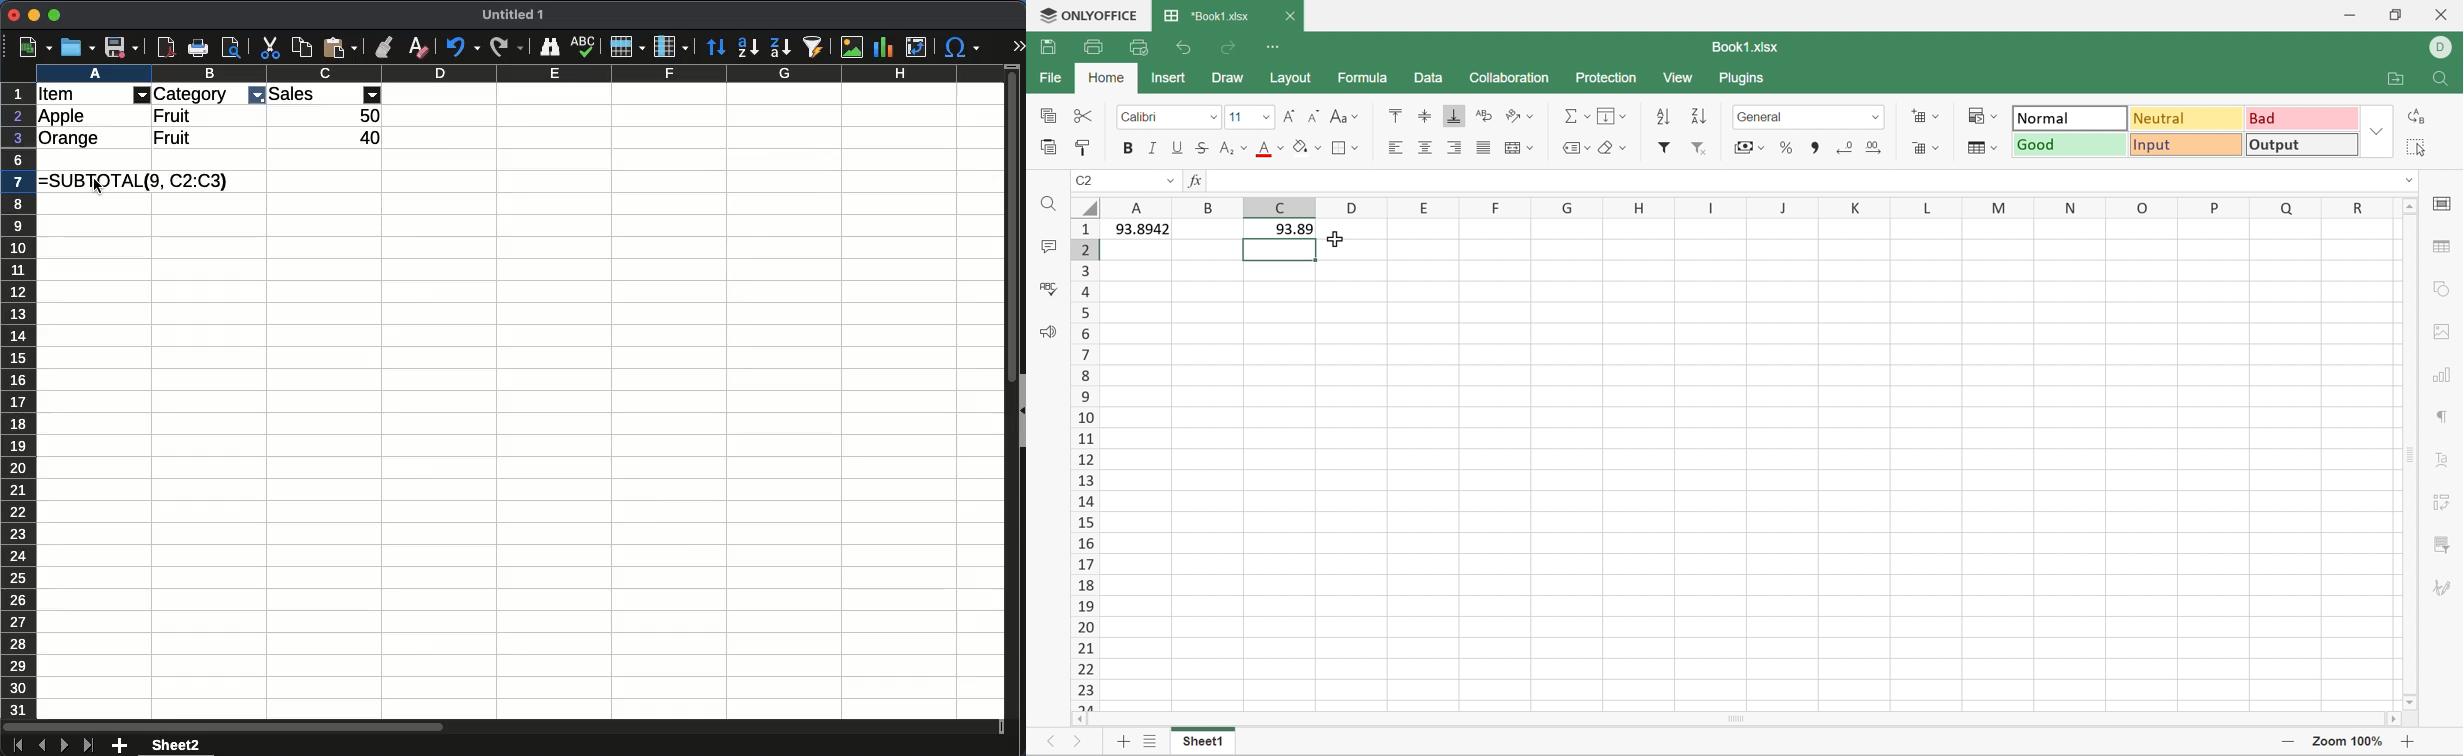 The image size is (2464, 756). Describe the element at coordinates (1765, 117) in the screenshot. I see `General` at that location.